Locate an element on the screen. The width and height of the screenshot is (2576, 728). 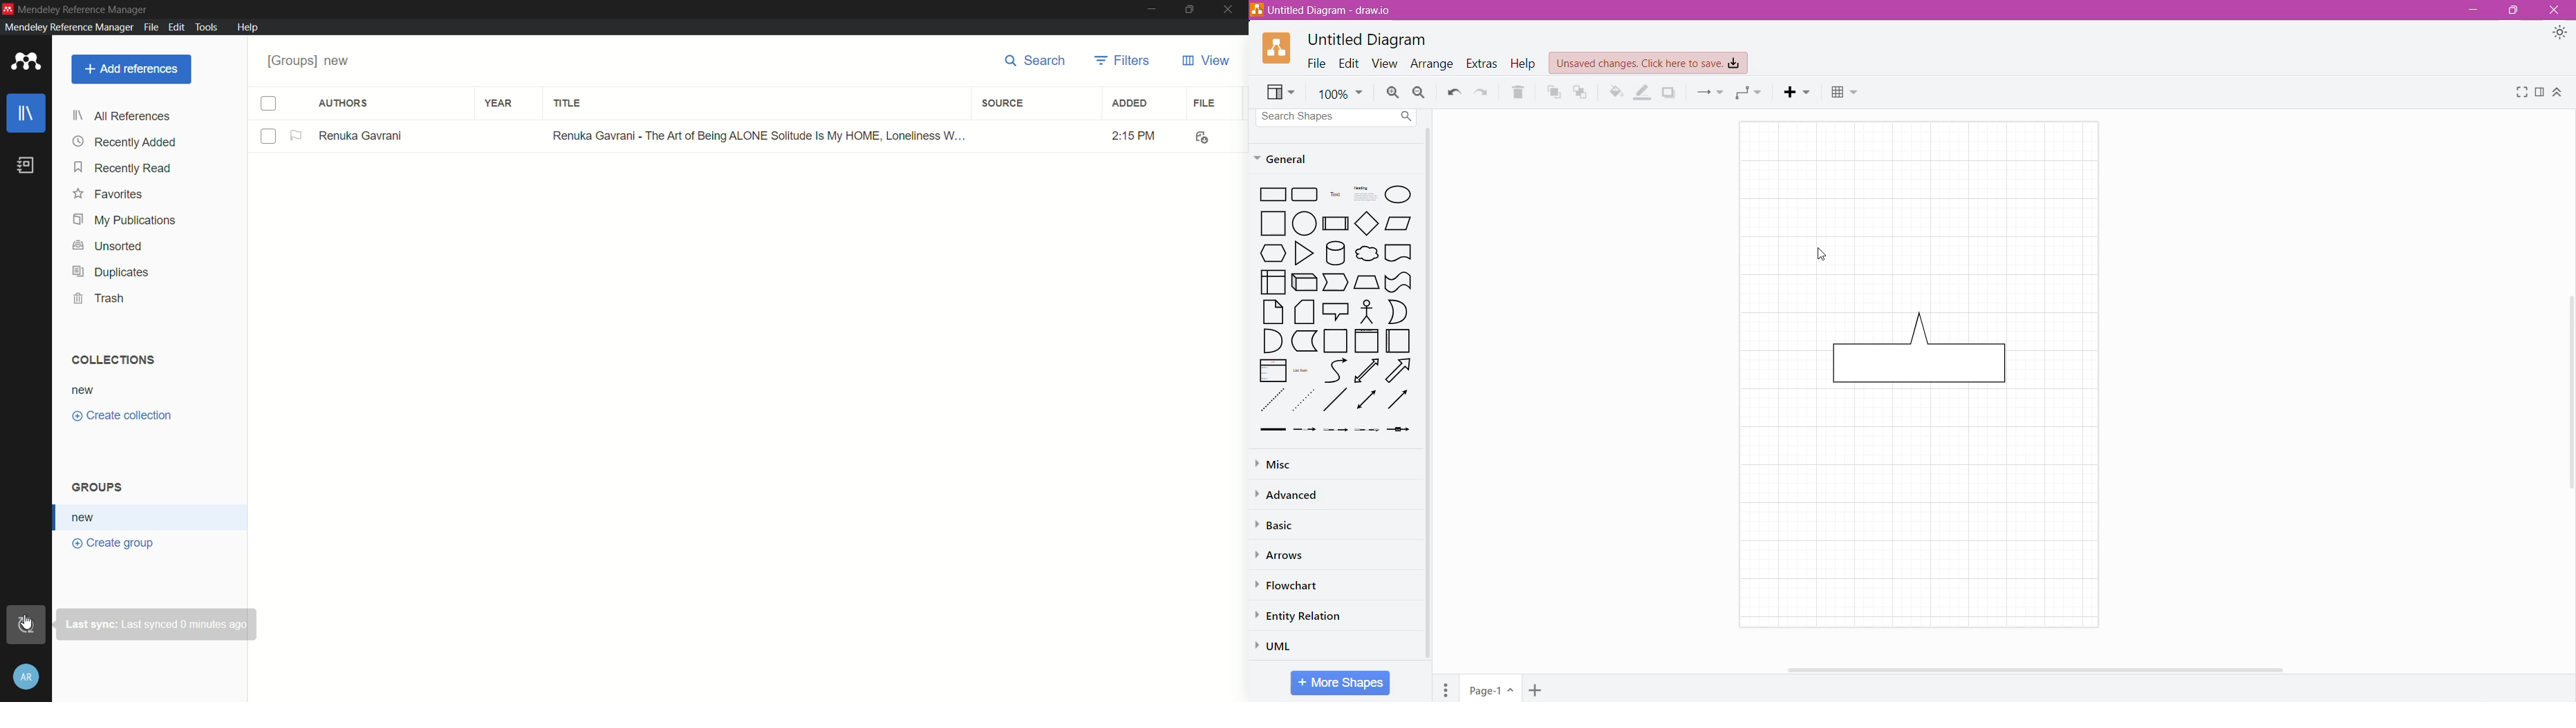
groups is located at coordinates (100, 486).